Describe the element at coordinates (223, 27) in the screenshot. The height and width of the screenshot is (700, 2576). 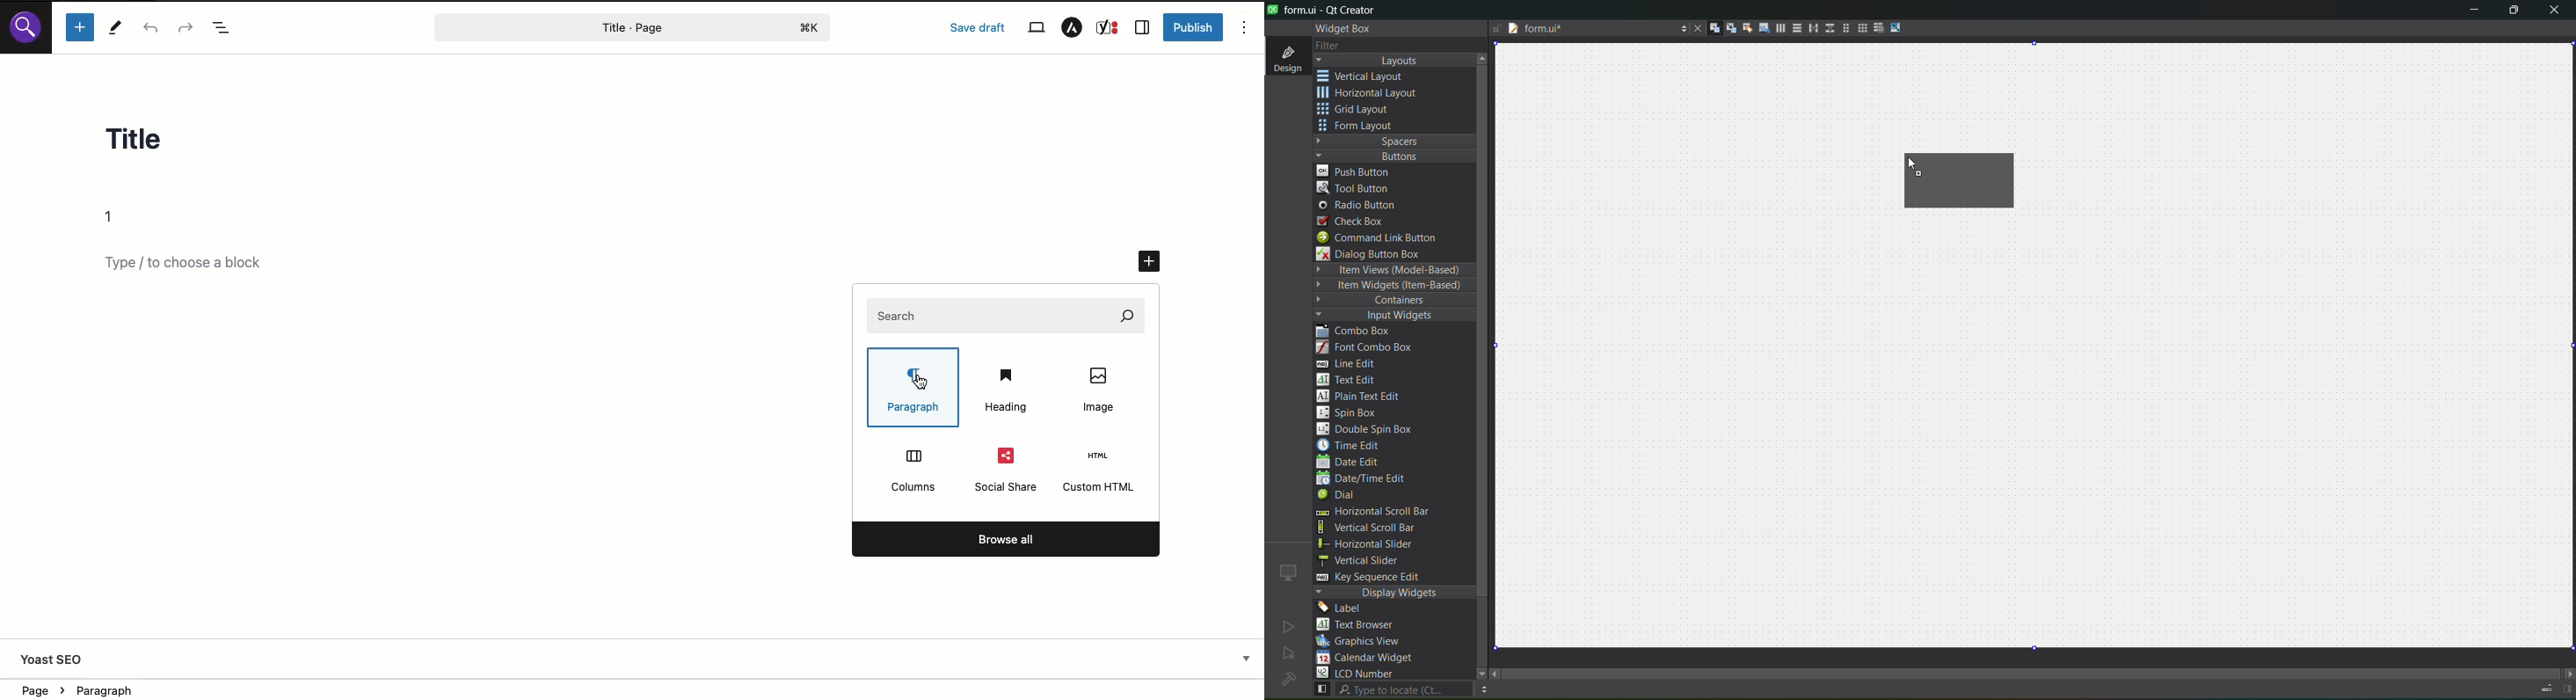
I see `Document overview` at that location.